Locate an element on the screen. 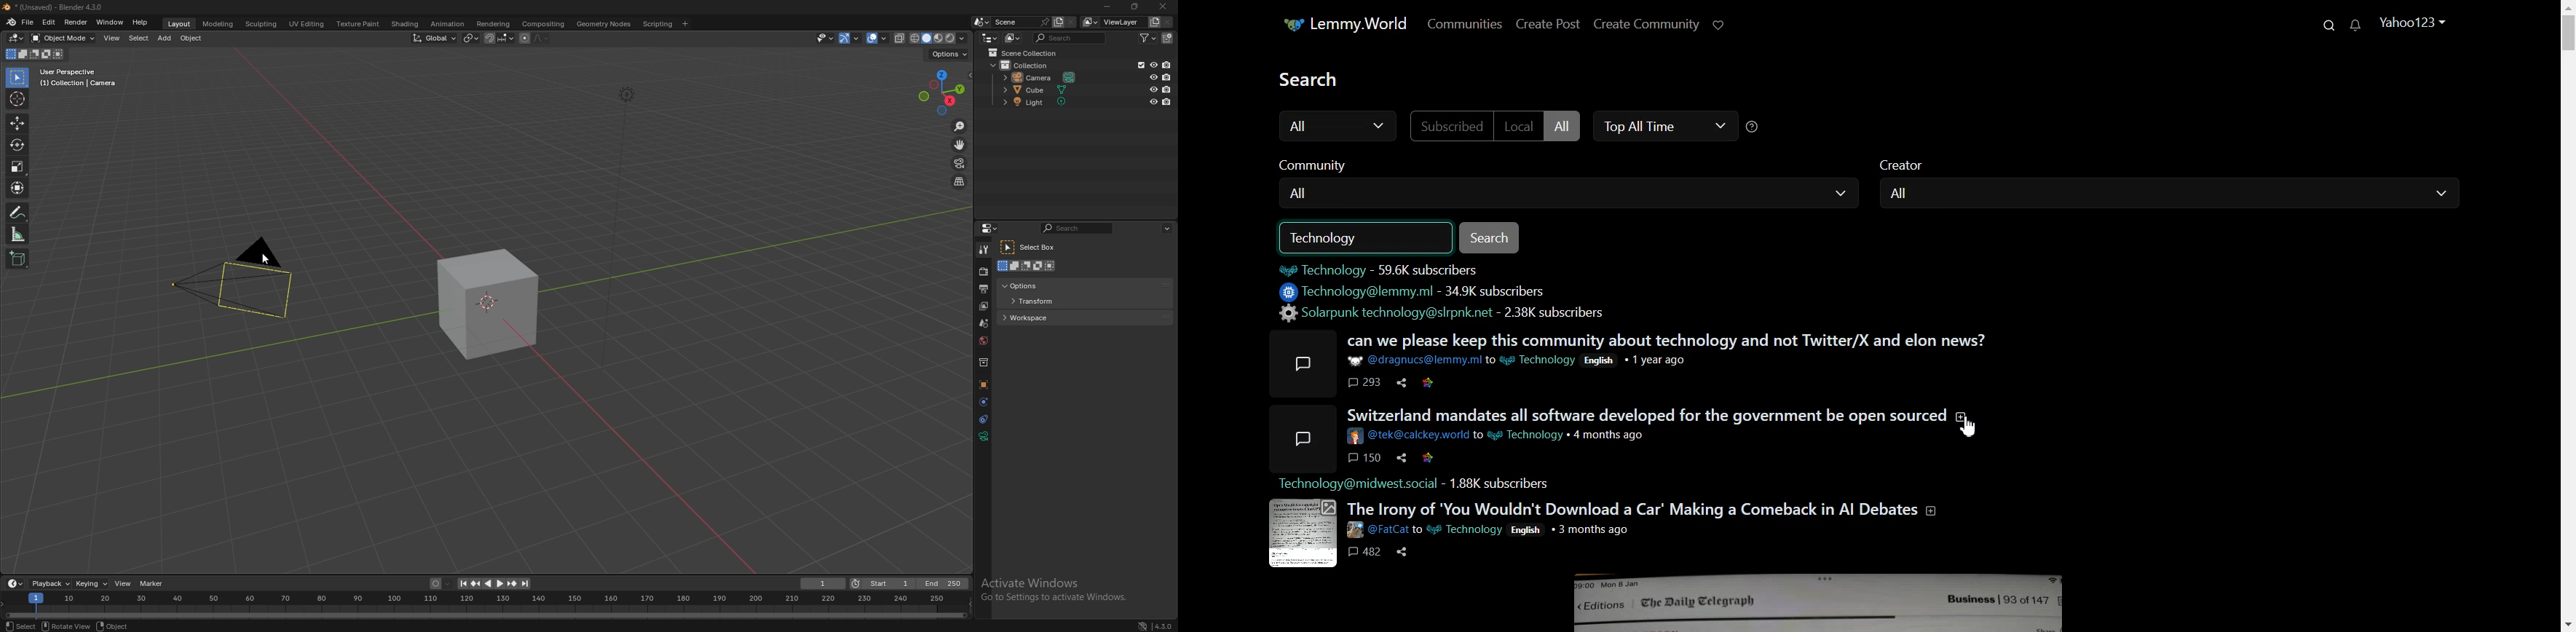 This screenshot has width=2576, height=644. Home Page is located at coordinates (1350, 25).